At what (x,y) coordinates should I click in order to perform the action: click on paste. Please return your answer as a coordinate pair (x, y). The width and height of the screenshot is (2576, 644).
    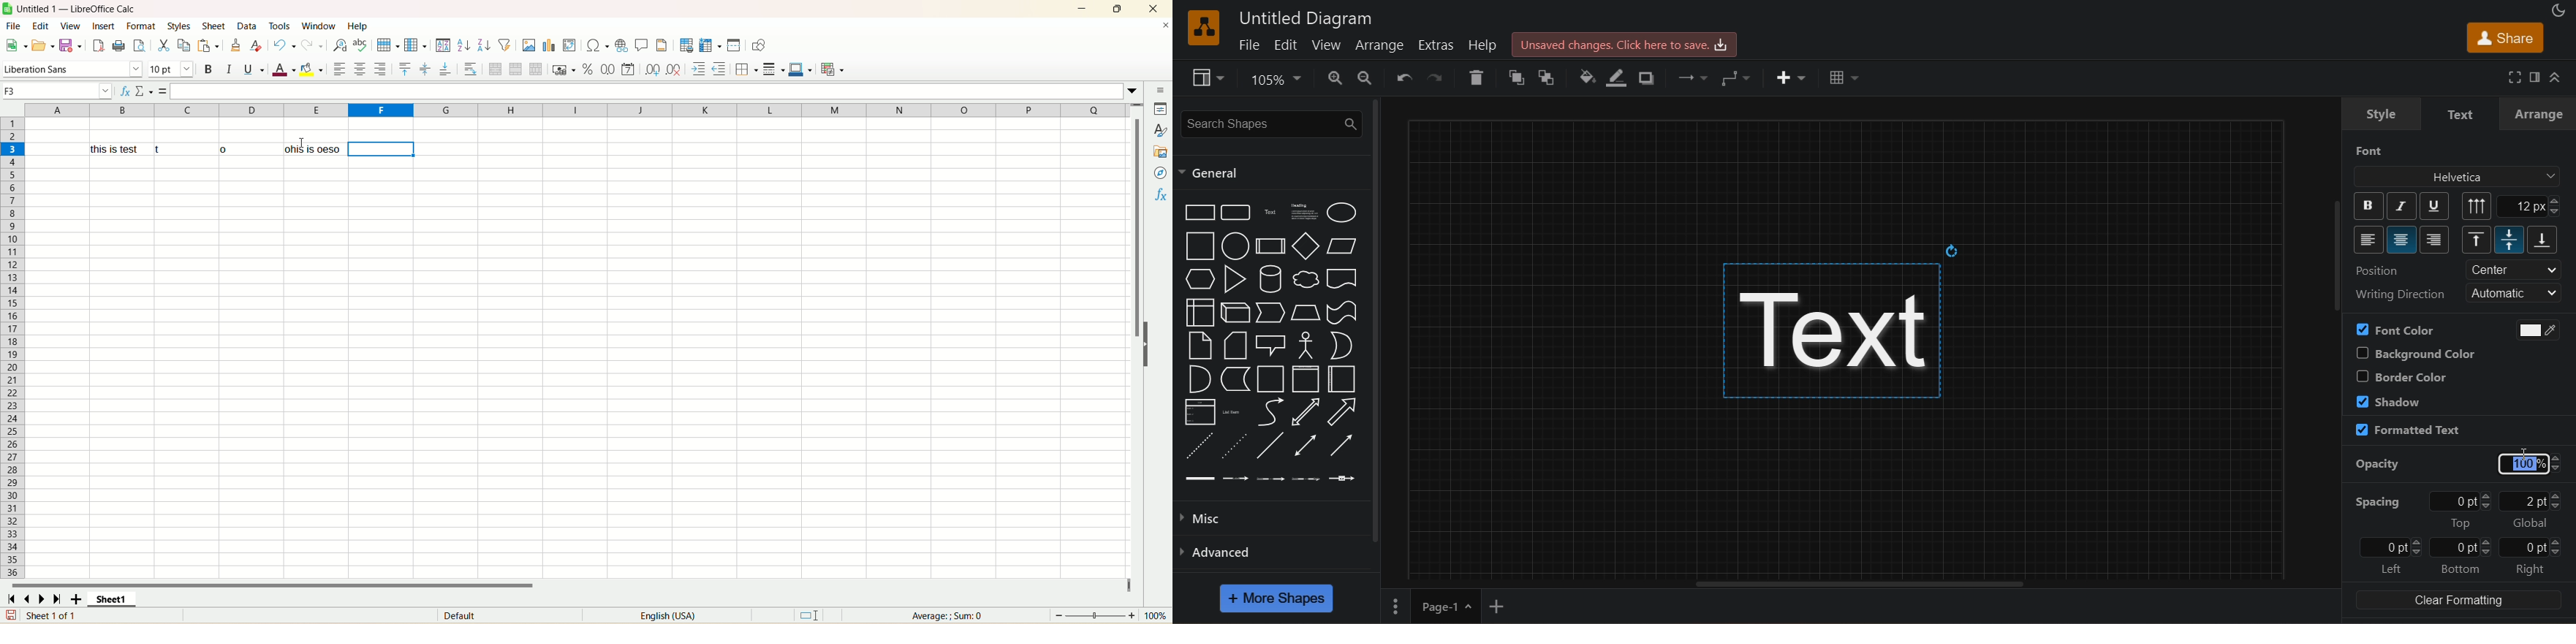
    Looking at the image, I should click on (208, 45).